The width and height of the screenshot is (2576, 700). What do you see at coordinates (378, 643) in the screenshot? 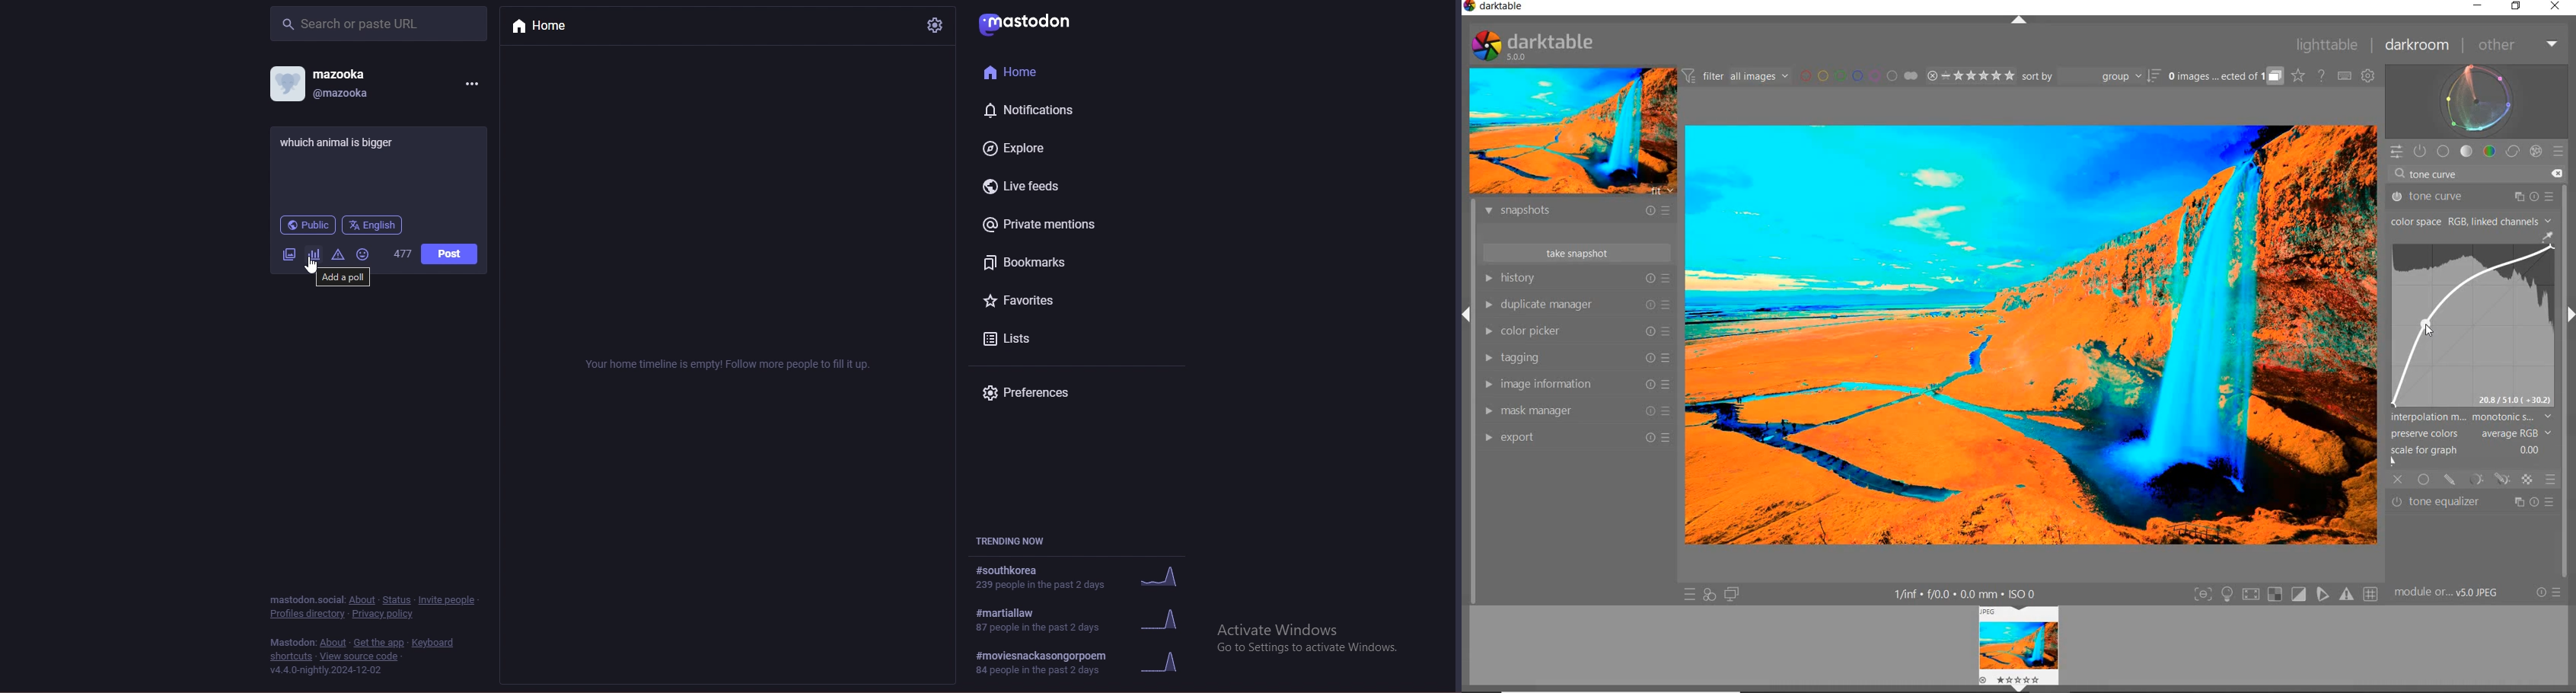
I see `get the app` at bounding box center [378, 643].